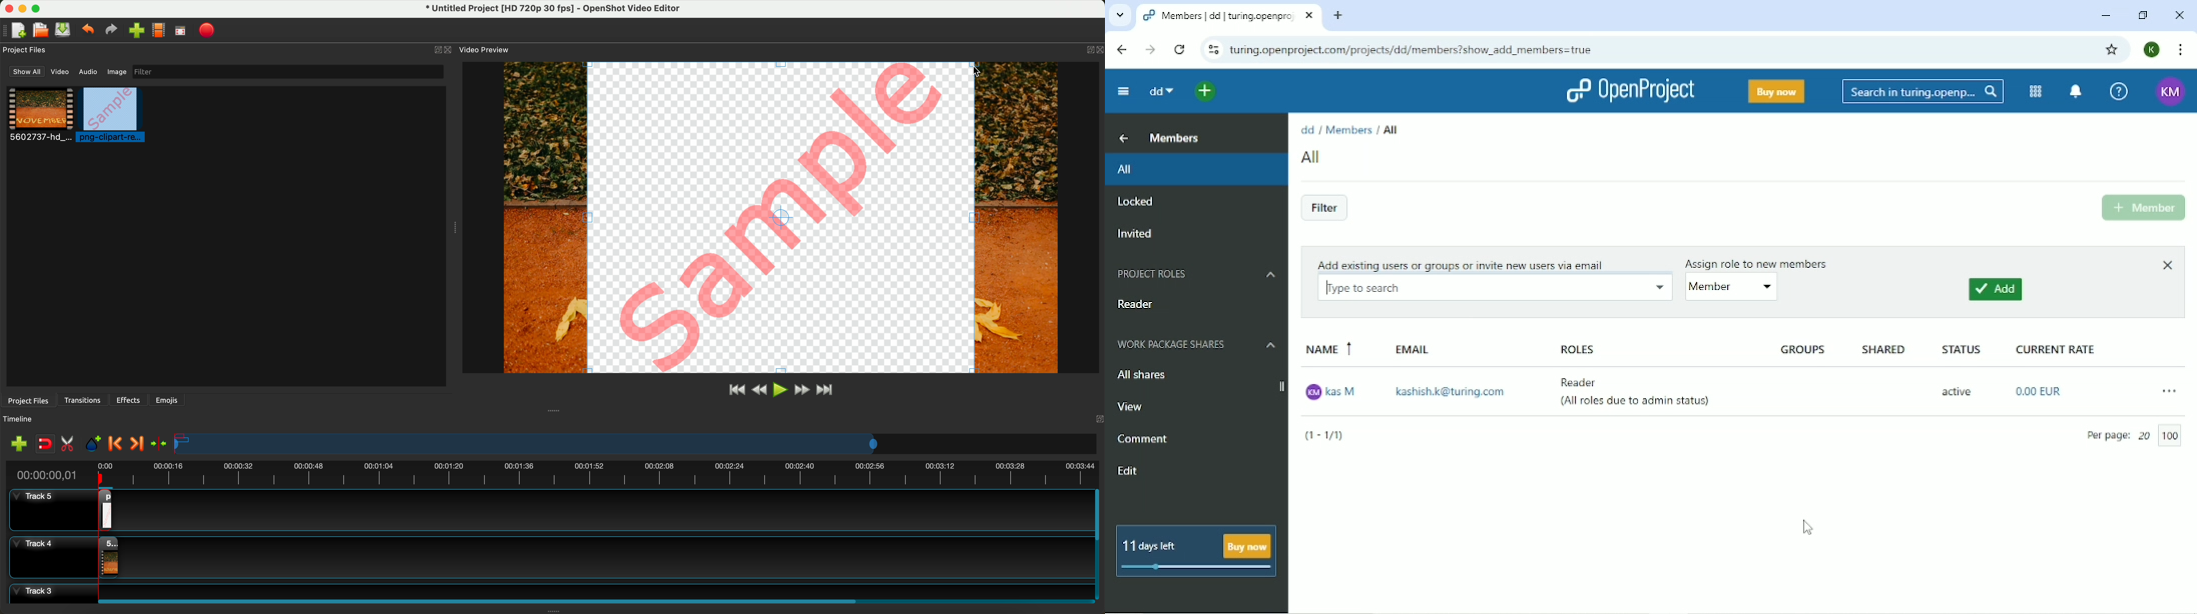  What do you see at coordinates (1884, 350) in the screenshot?
I see `Shared` at bounding box center [1884, 350].